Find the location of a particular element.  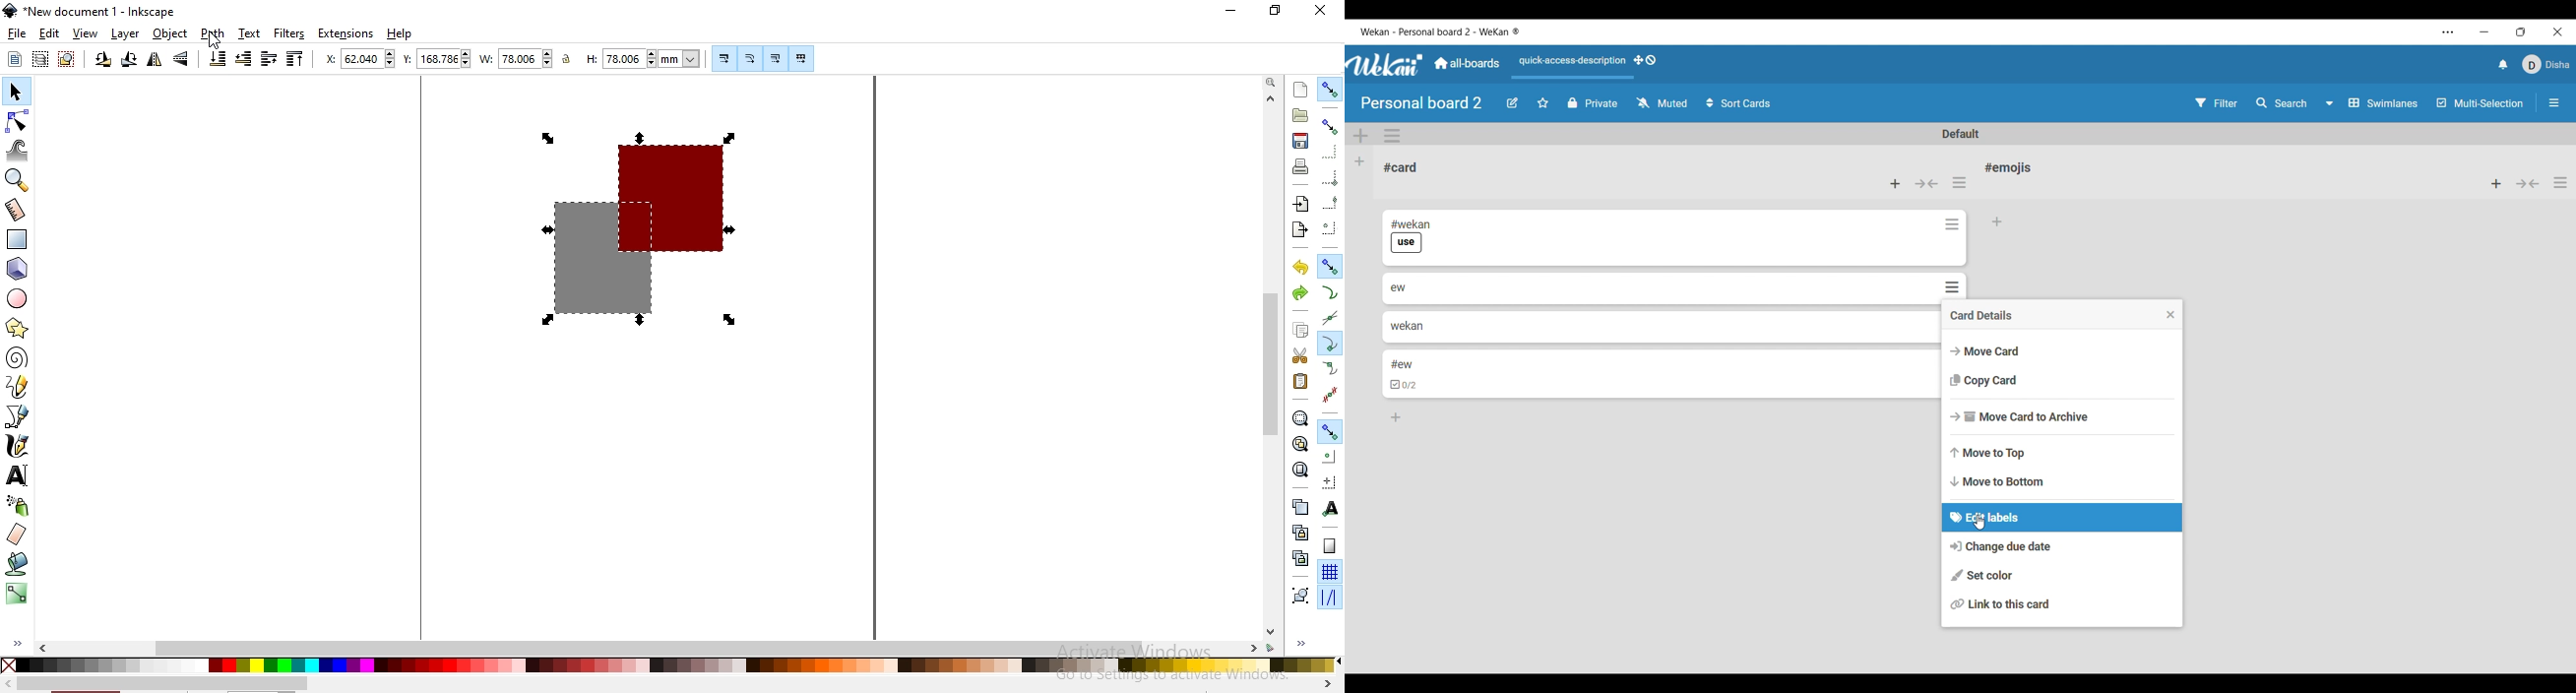

filters is located at coordinates (288, 34).